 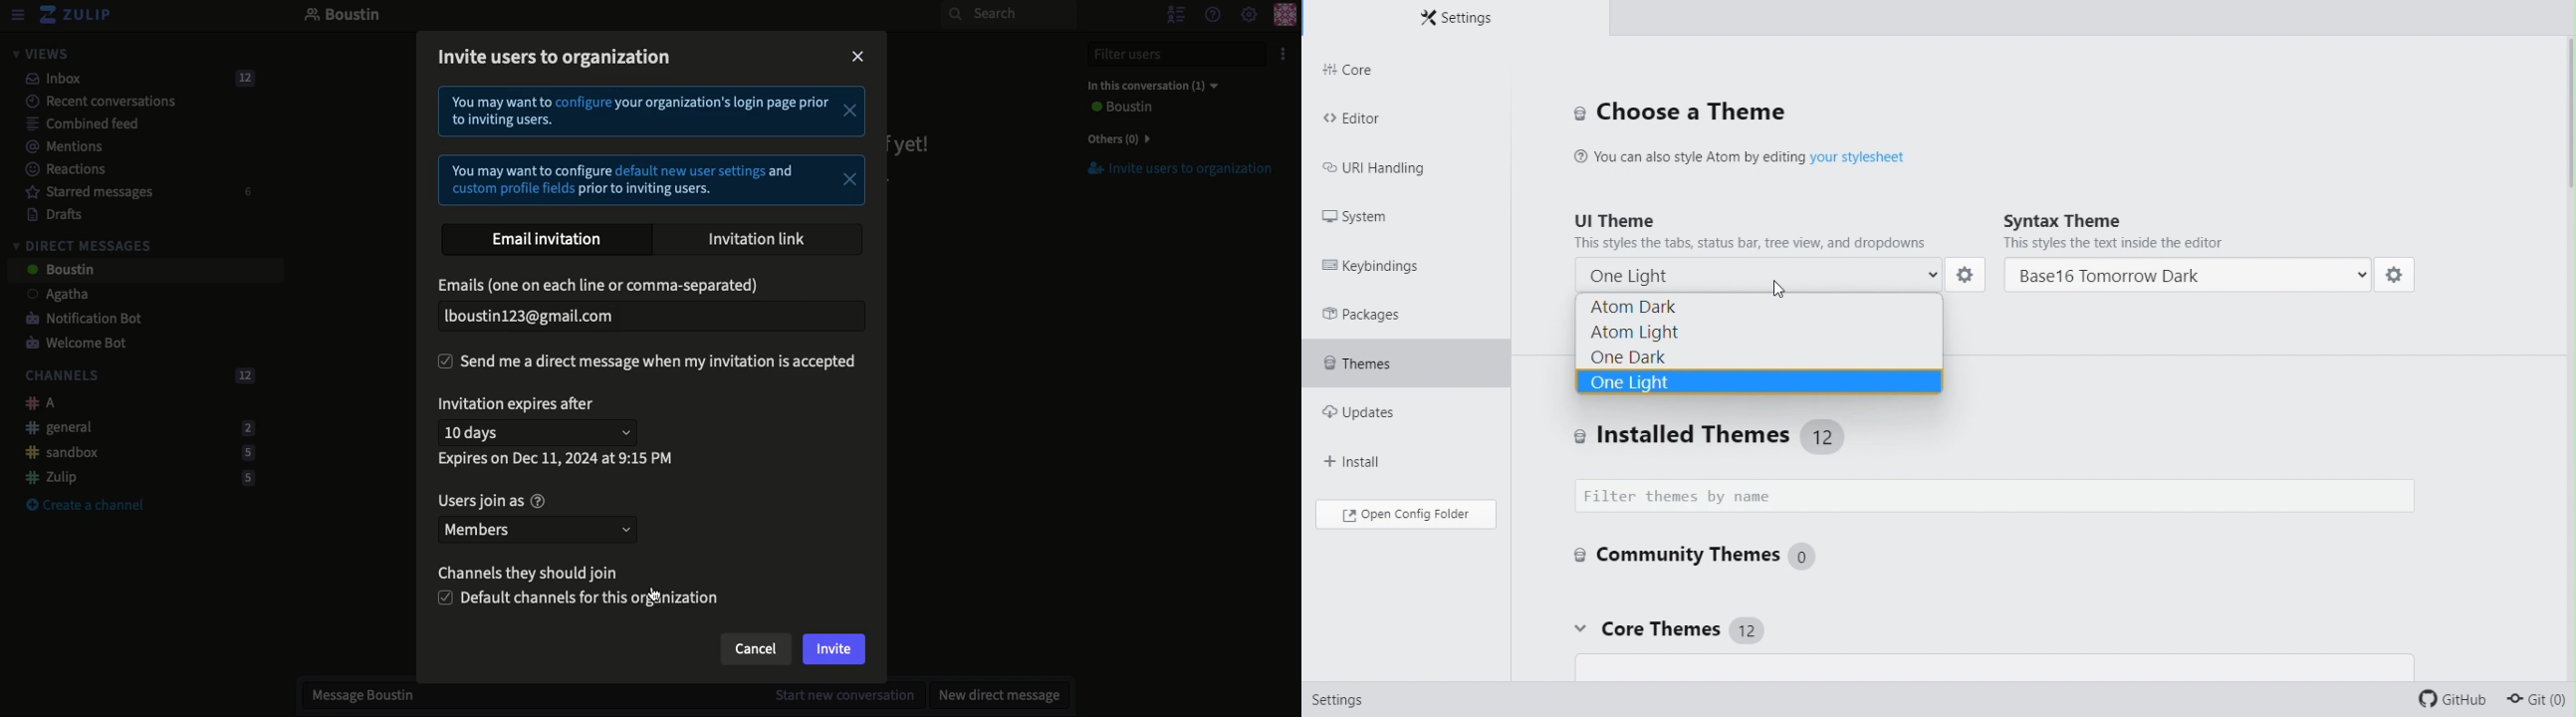 I want to click on Hide users list, so click(x=1174, y=14).